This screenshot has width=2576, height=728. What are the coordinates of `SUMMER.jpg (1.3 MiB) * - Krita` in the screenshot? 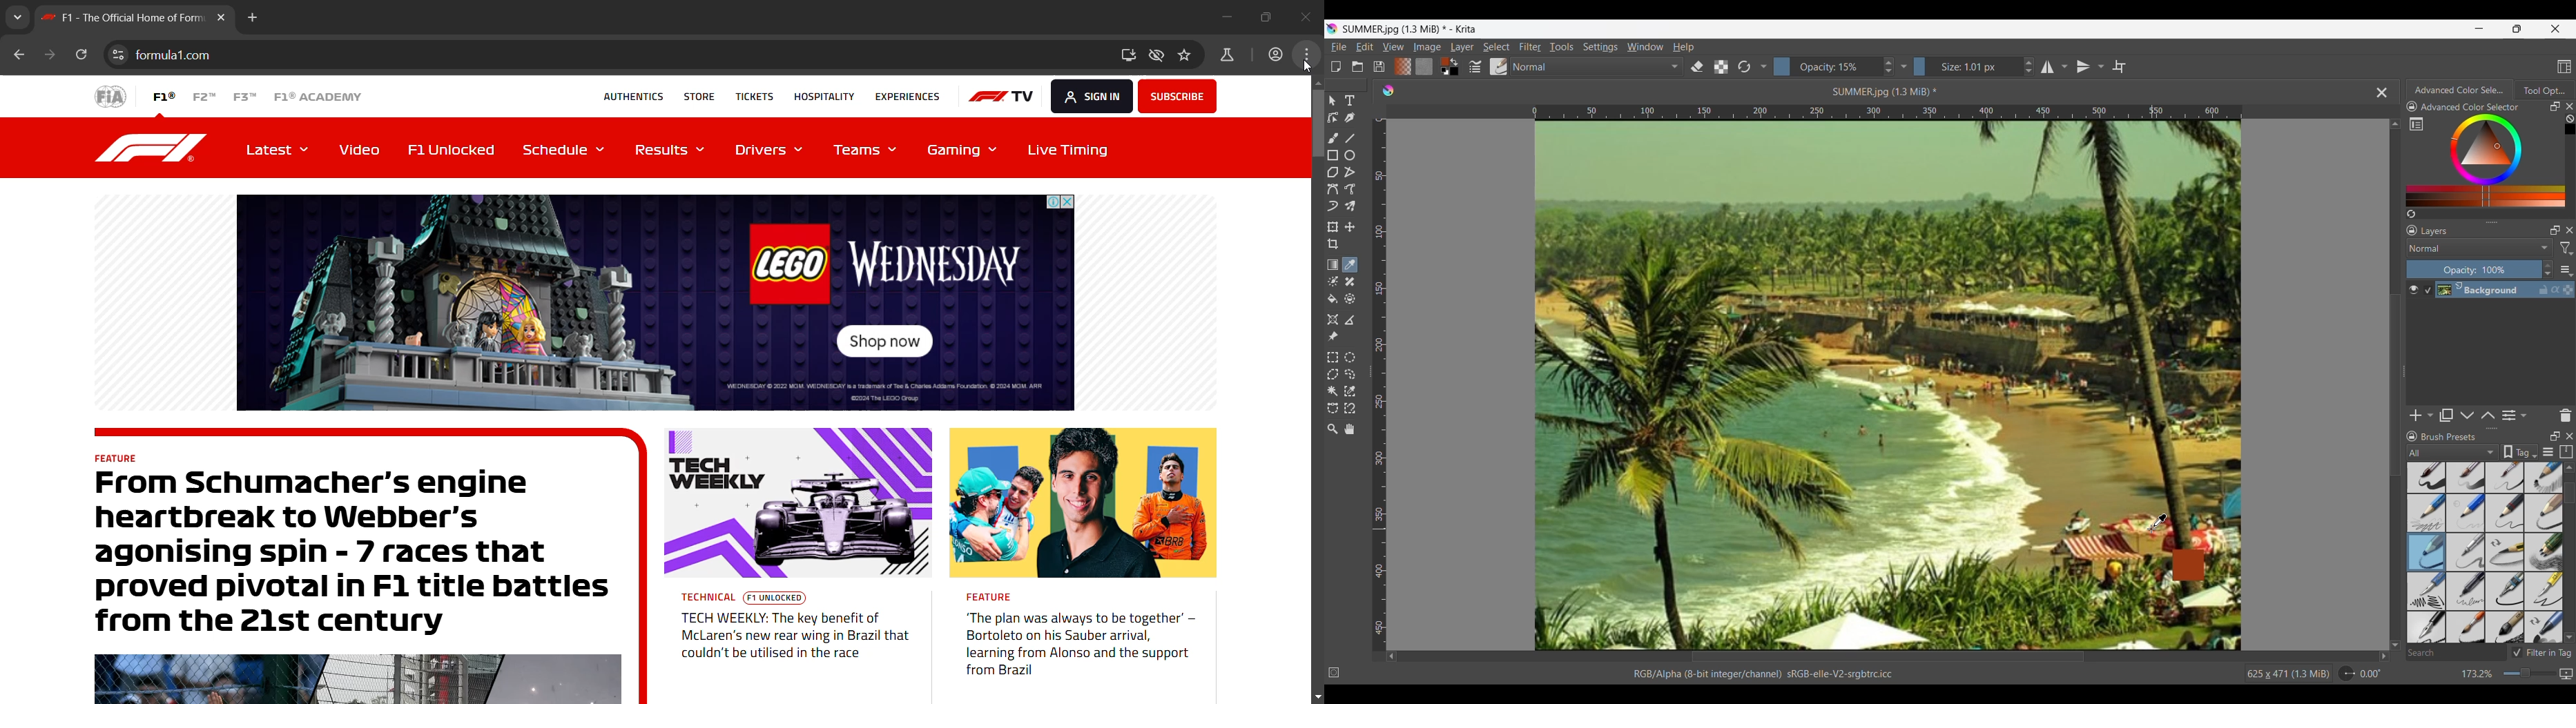 It's located at (1410, 29).